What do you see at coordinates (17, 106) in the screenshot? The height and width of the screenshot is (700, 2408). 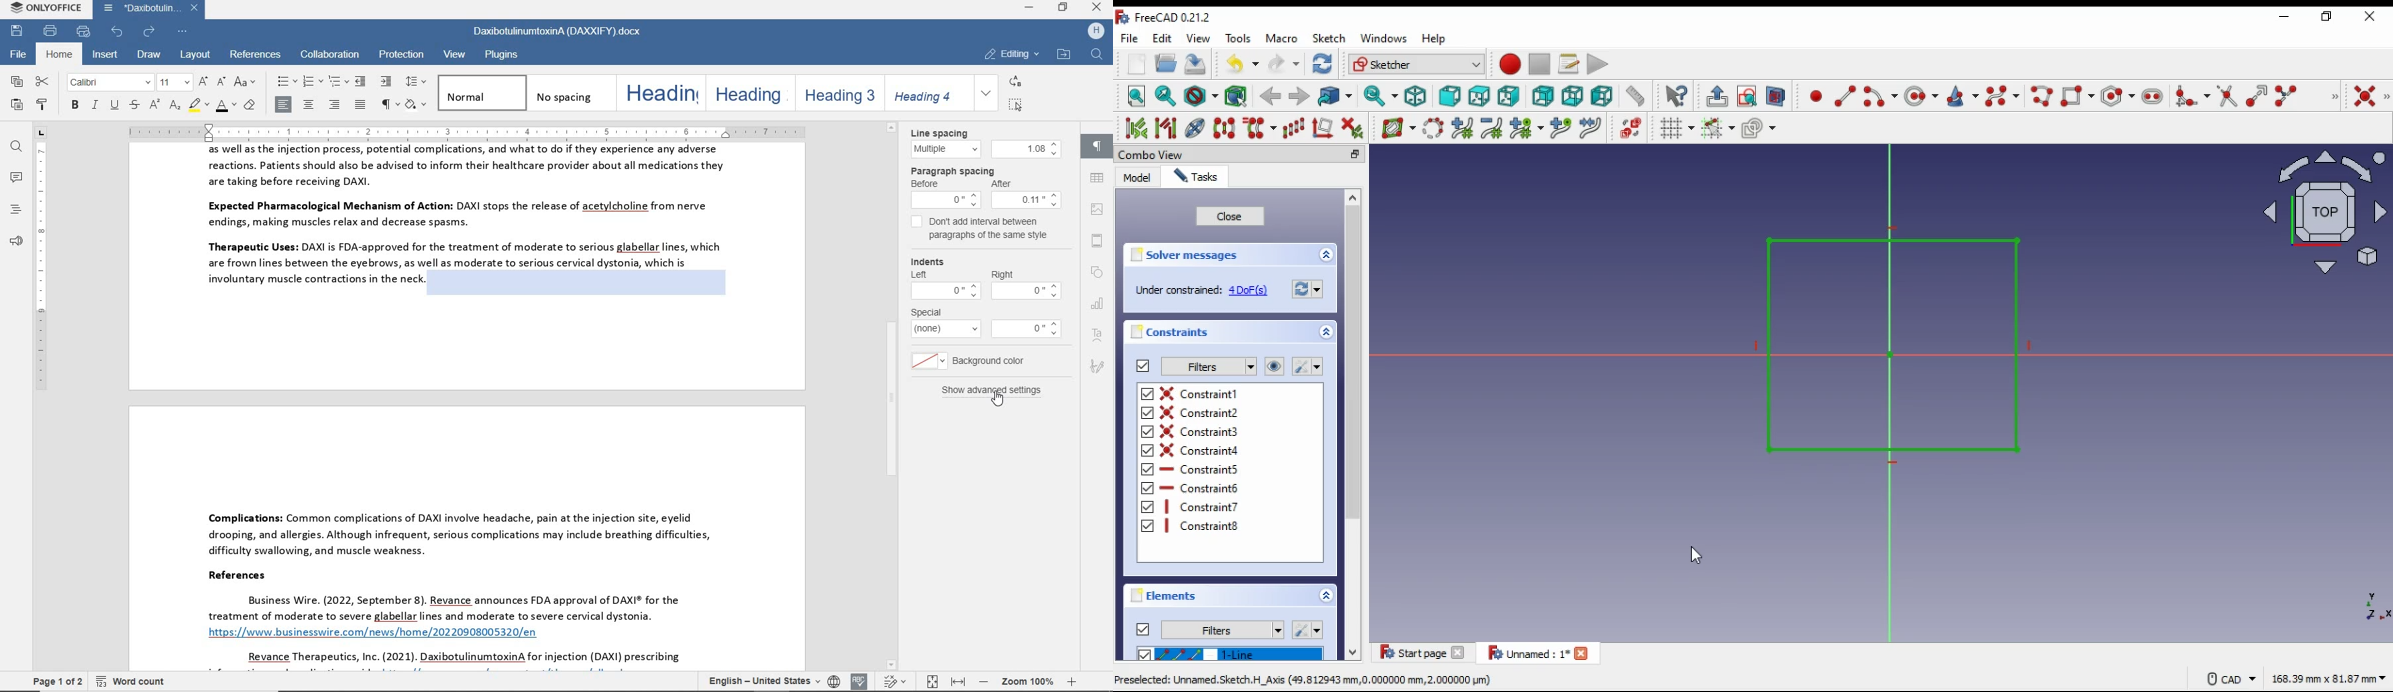 I see `paste` at bounding box center [17, 106].